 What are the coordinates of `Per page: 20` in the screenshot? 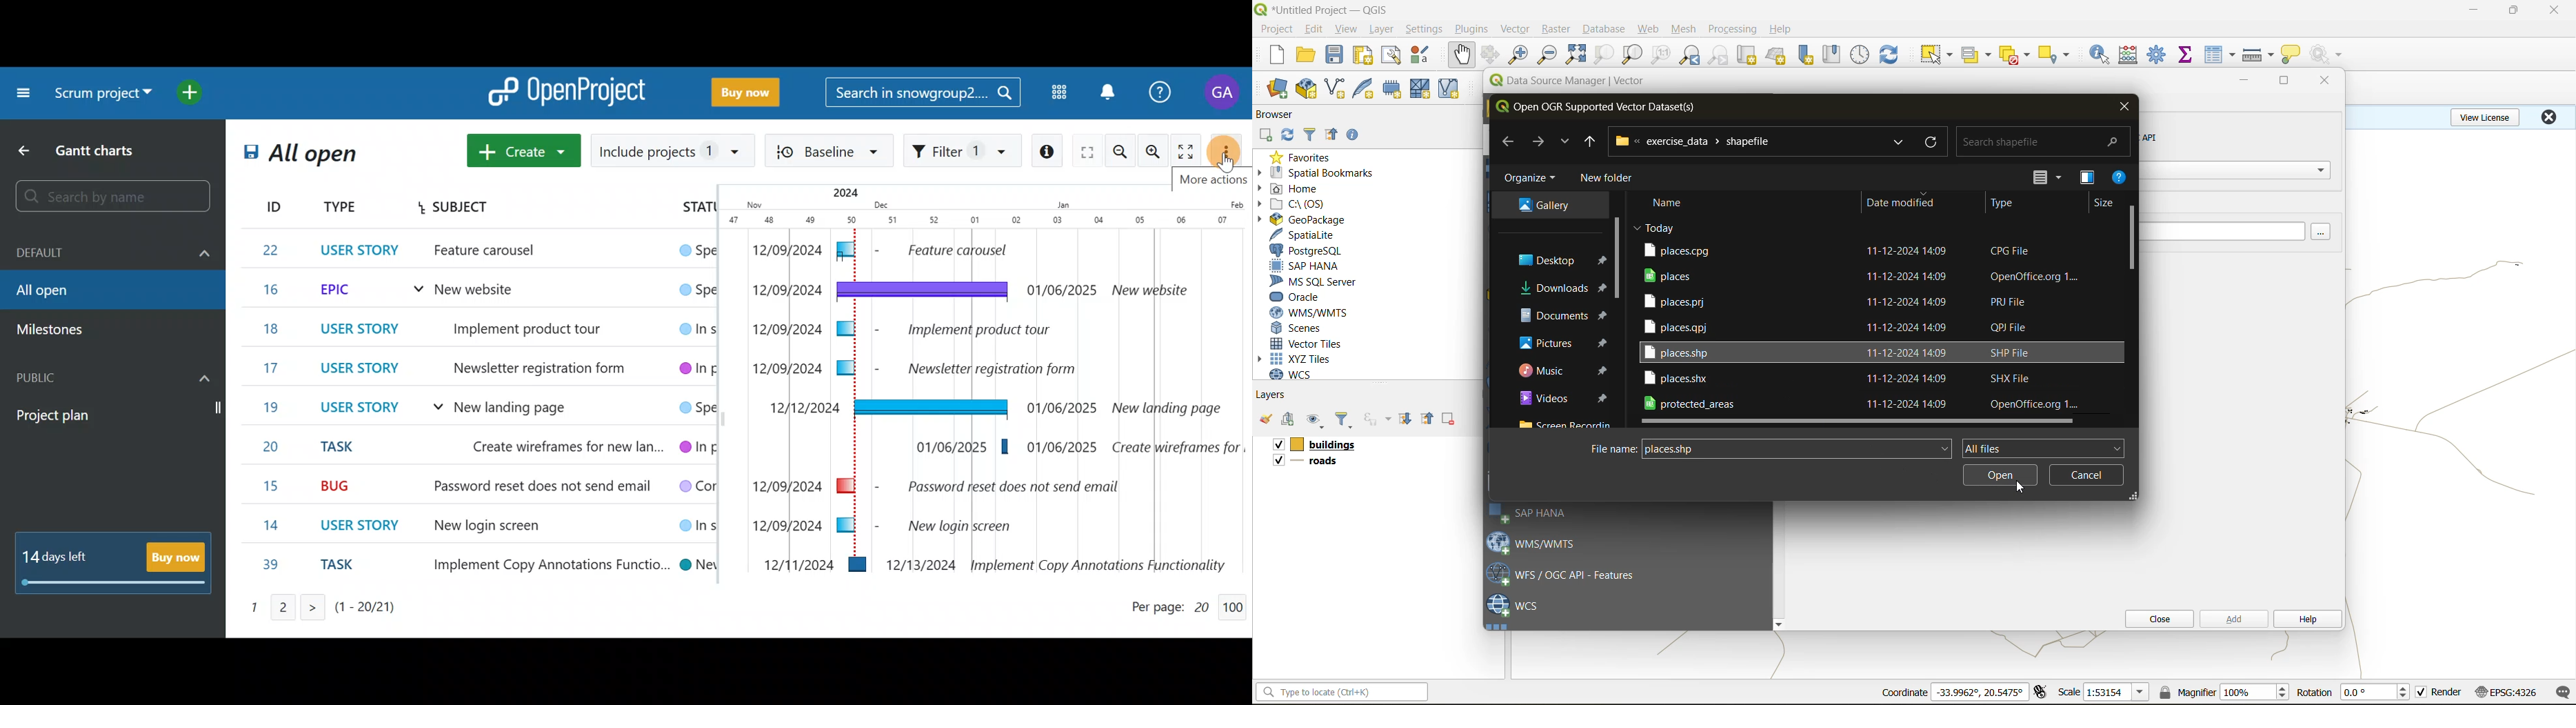 It's located at (1171, 604).